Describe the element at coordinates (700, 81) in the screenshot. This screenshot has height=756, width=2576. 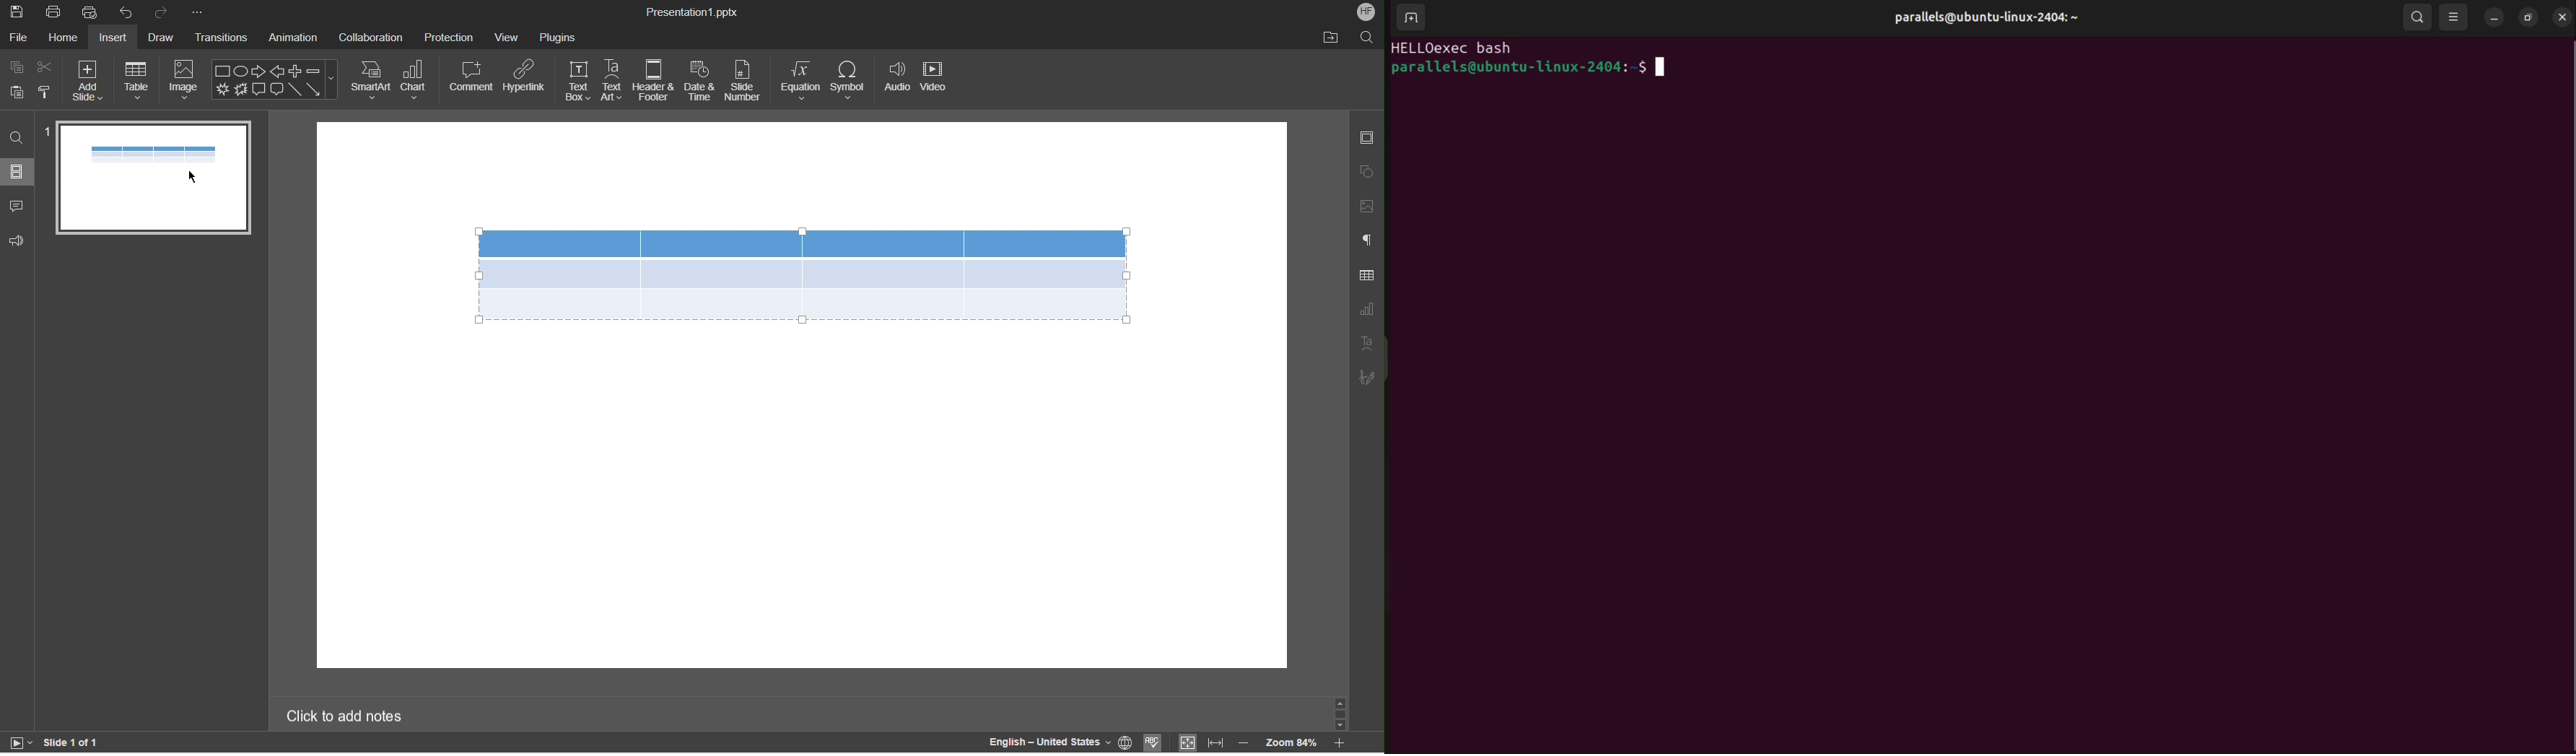
I see `Date & Time` at that location.